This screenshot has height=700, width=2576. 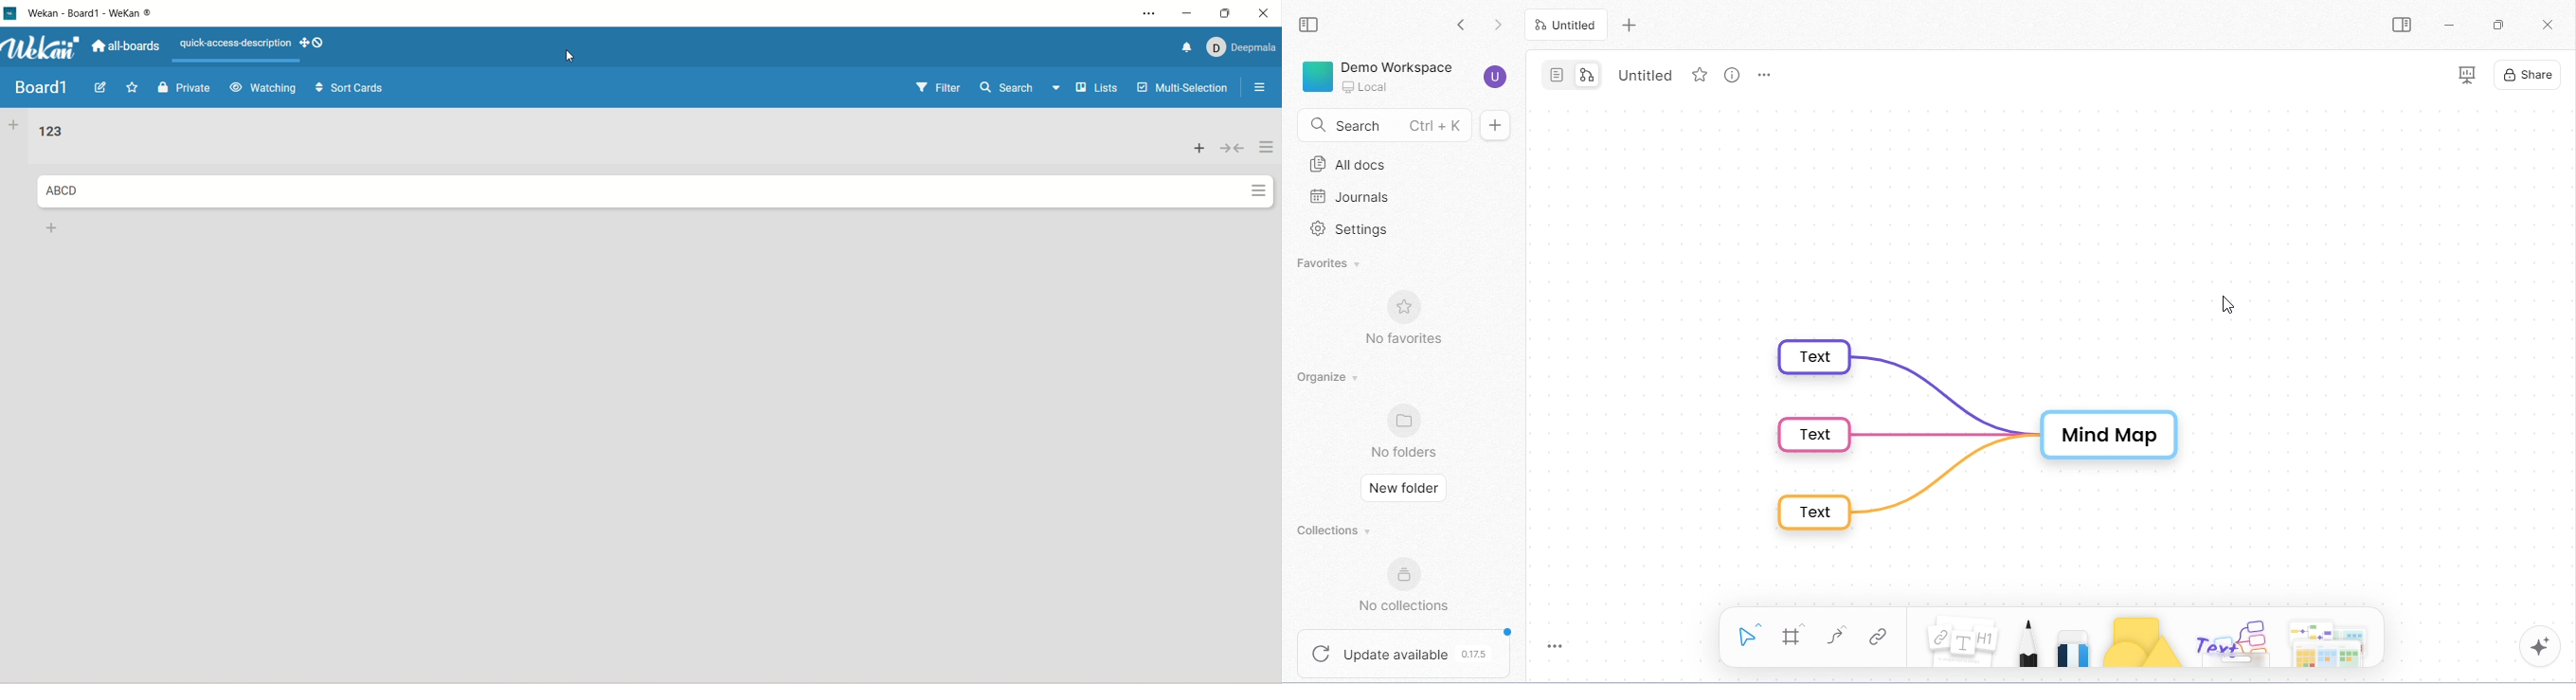 What do you see at coordinates (2029, 641) in the screenshot?
I see `pencil` at bounding box center [2029, 641].